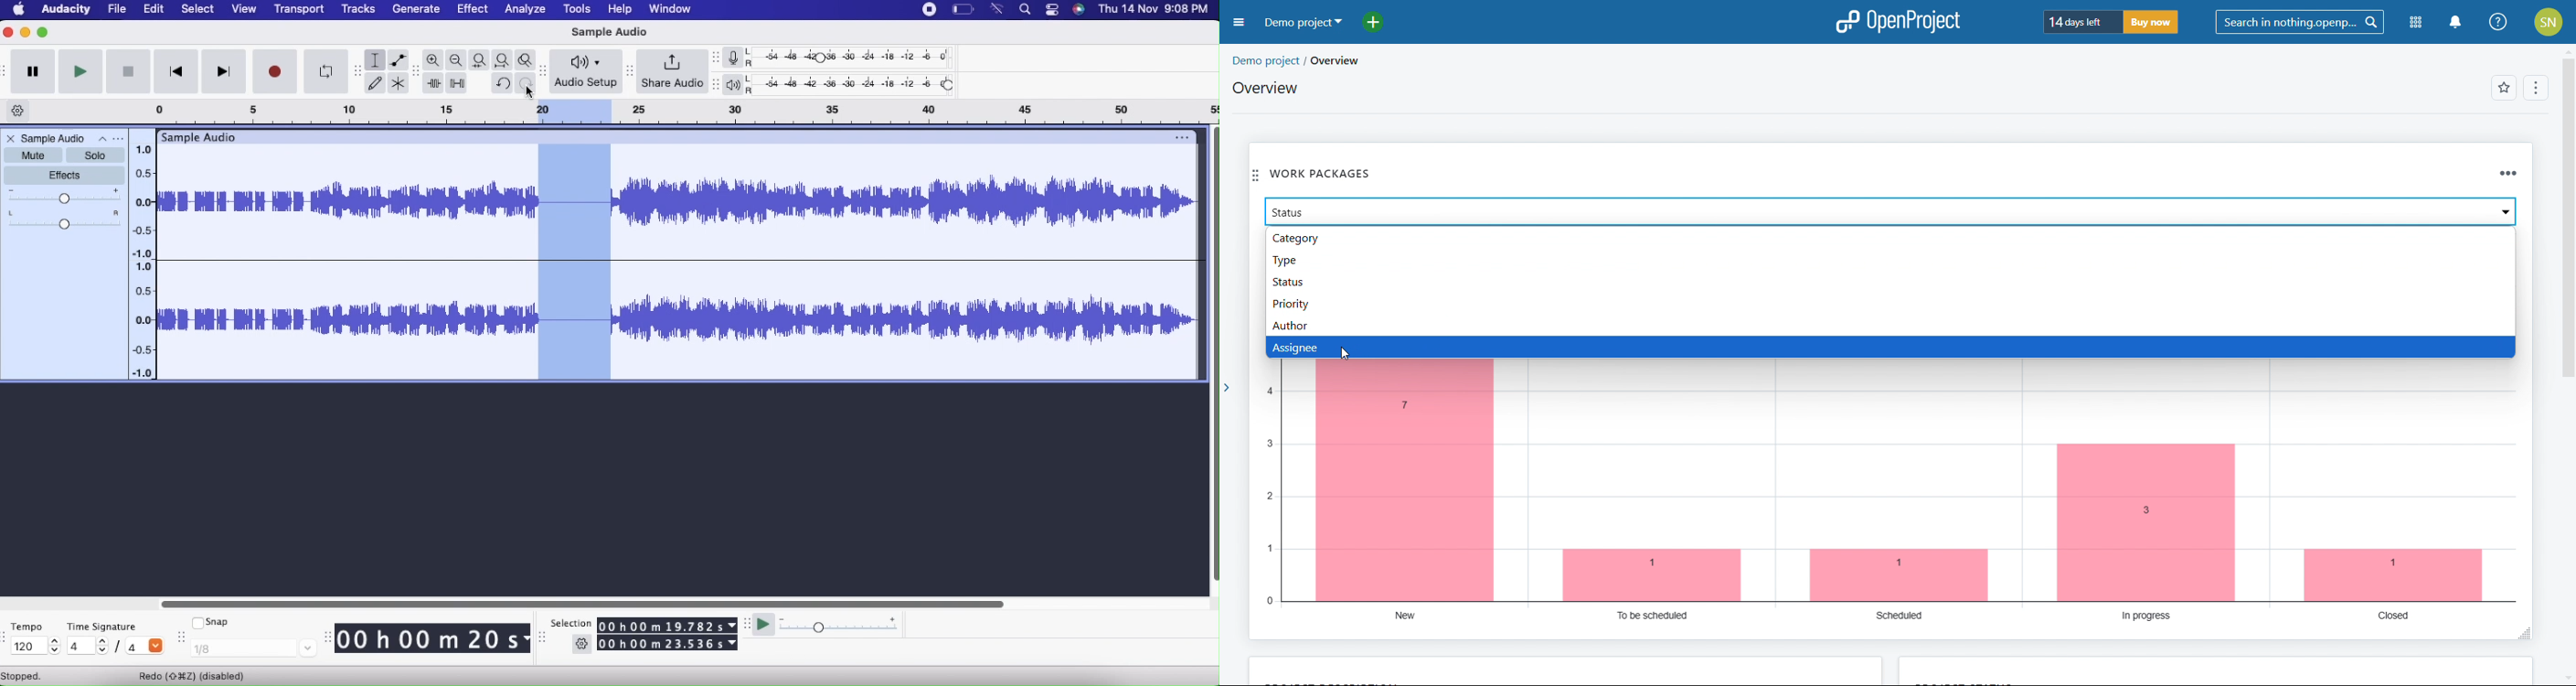 This screenshot has width=2576, height=700. Describe the element at coordinates (474, 9) in the screenshot. I see `Effect` at that location.